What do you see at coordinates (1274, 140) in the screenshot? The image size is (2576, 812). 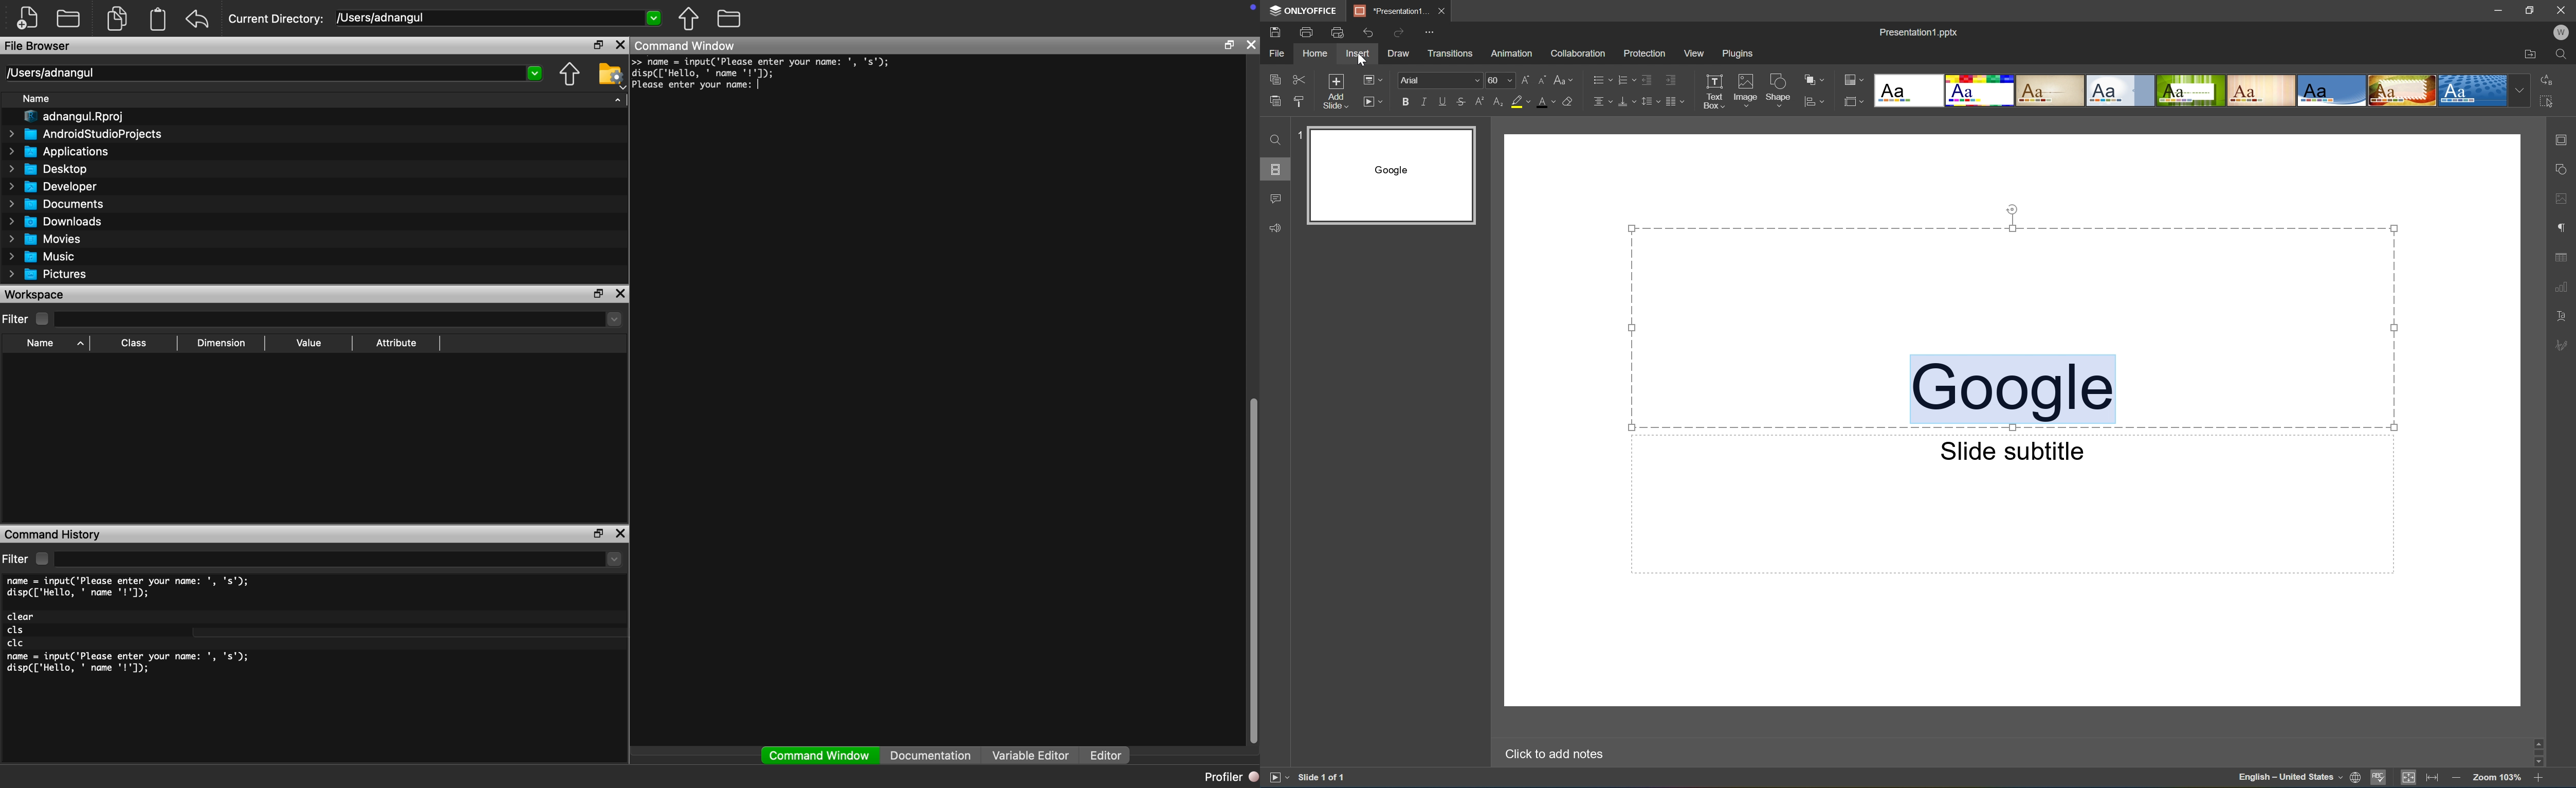 I see `Find` at bounding box center [1274, 140].